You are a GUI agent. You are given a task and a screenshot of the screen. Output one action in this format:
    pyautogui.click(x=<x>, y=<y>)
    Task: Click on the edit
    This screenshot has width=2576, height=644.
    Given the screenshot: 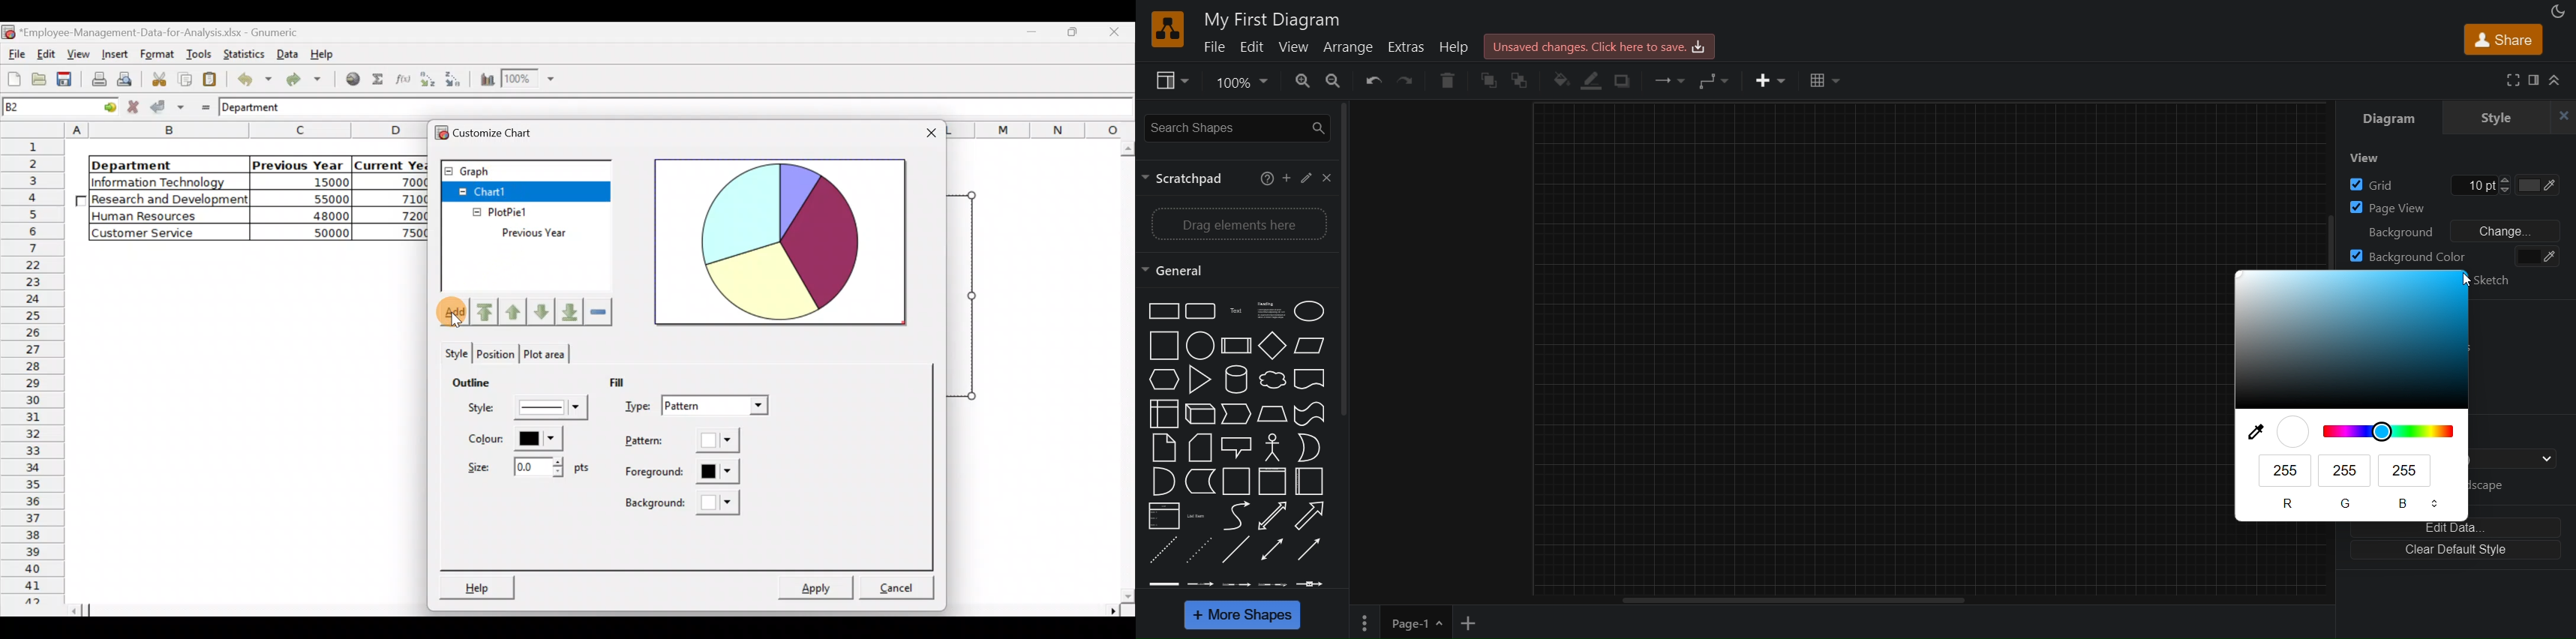 What is the action you would take?
    pyautogui.click(x=1252, y=49)
    